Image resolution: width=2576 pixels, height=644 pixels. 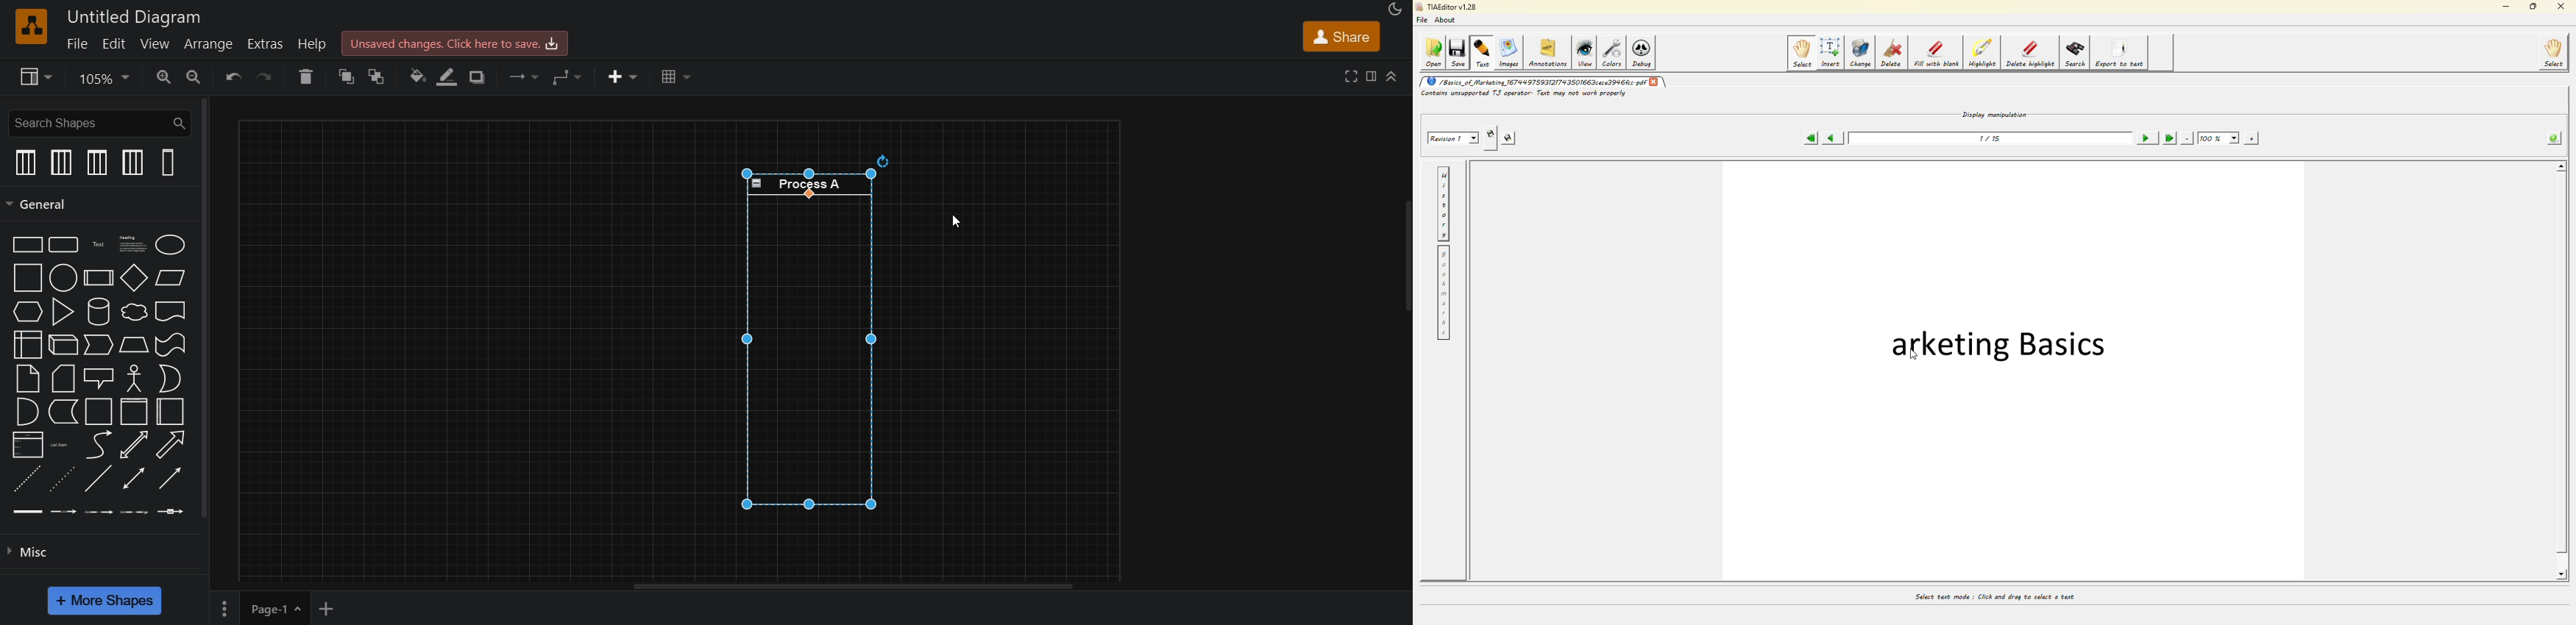 I want to click on parallelogram, so click(x=169, y=276).